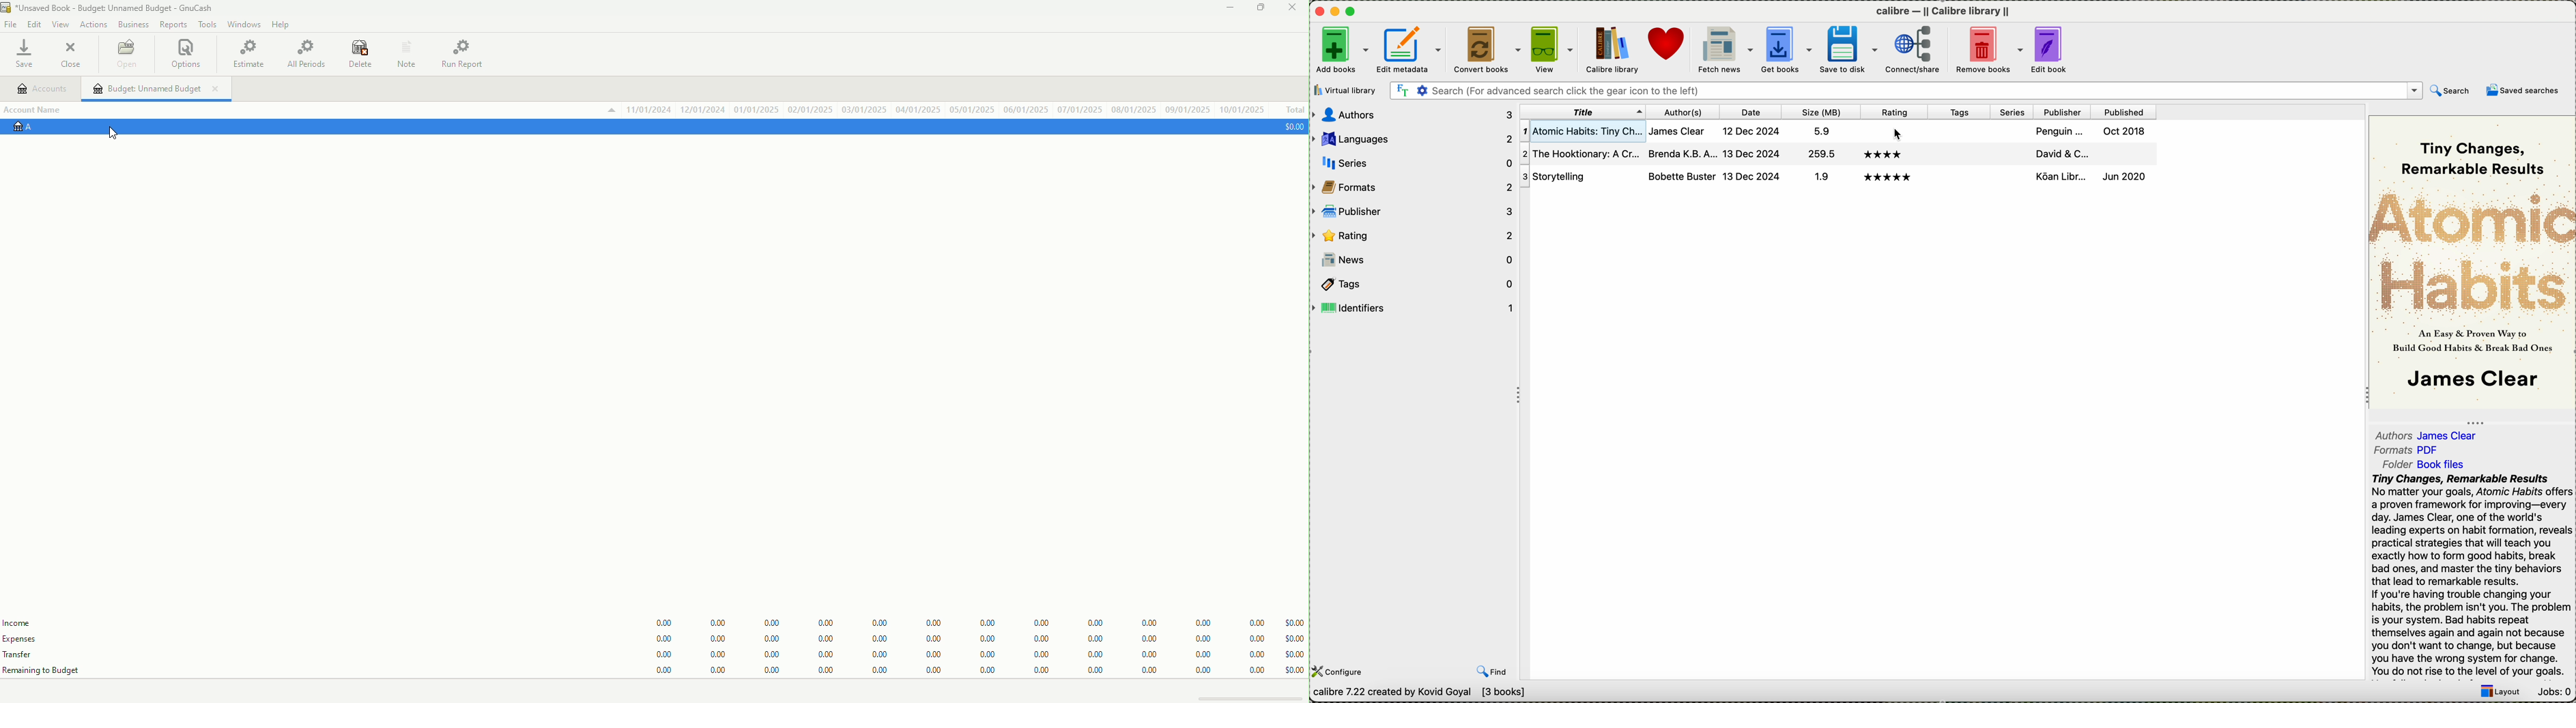  I want to click on Windows, so click(245, 23).